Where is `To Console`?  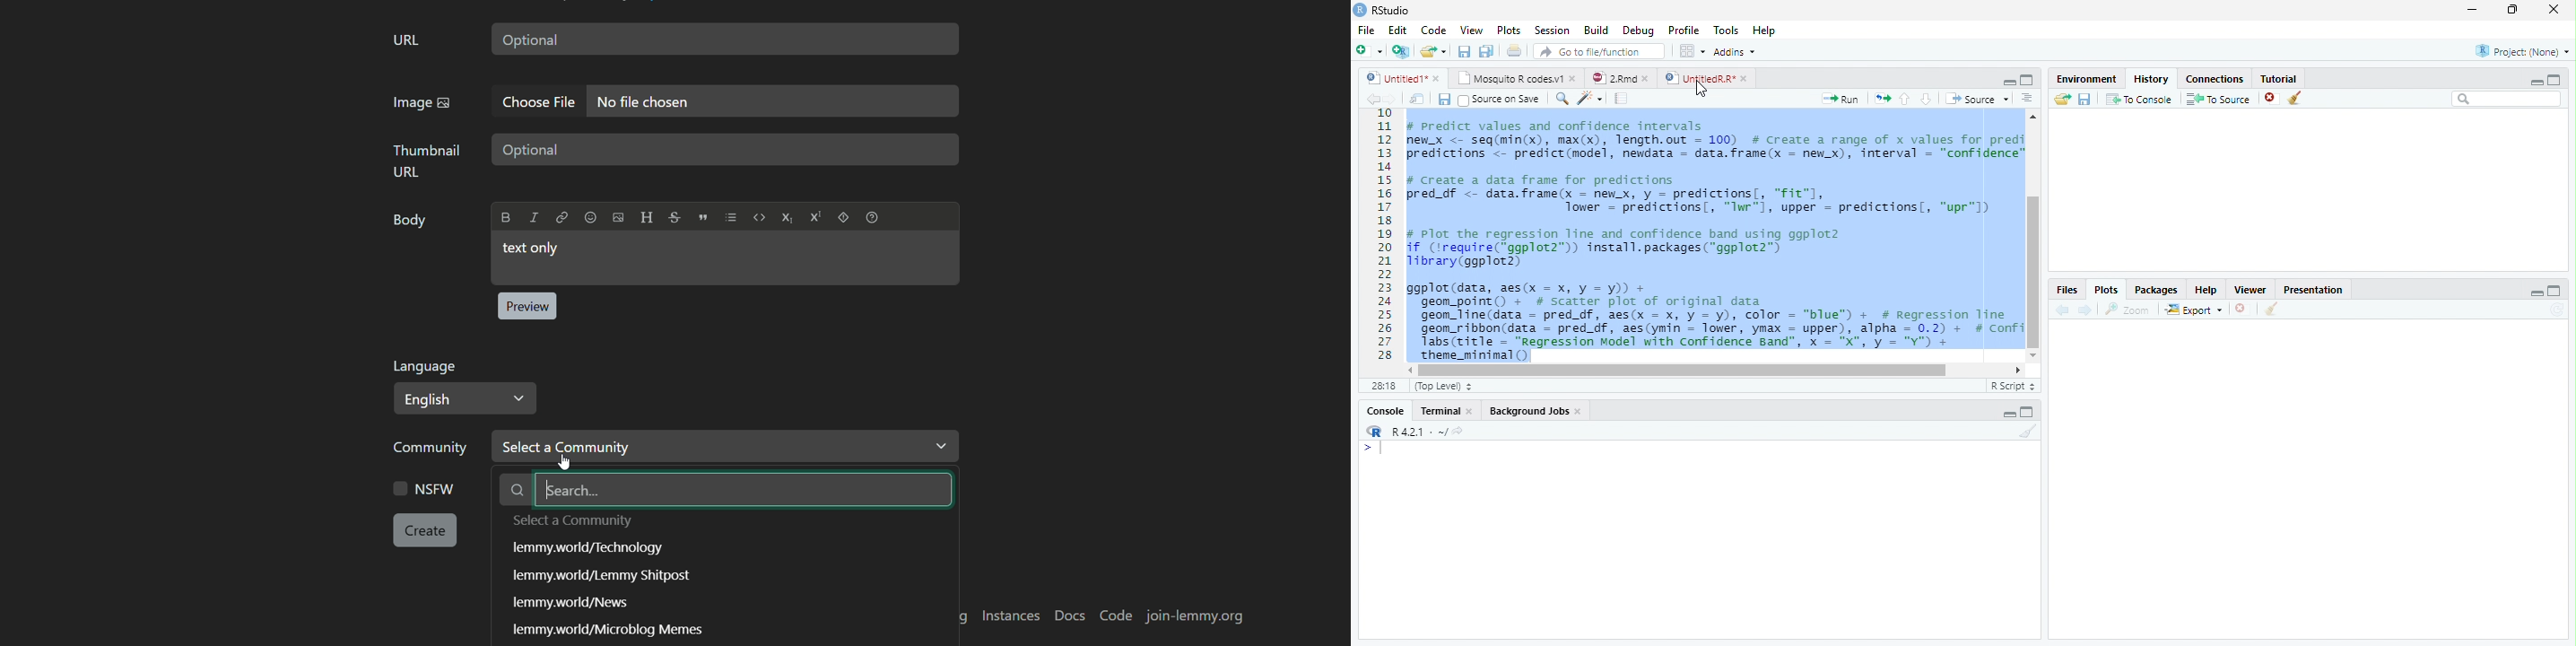 To Console is located at coordinates (2138, 100).